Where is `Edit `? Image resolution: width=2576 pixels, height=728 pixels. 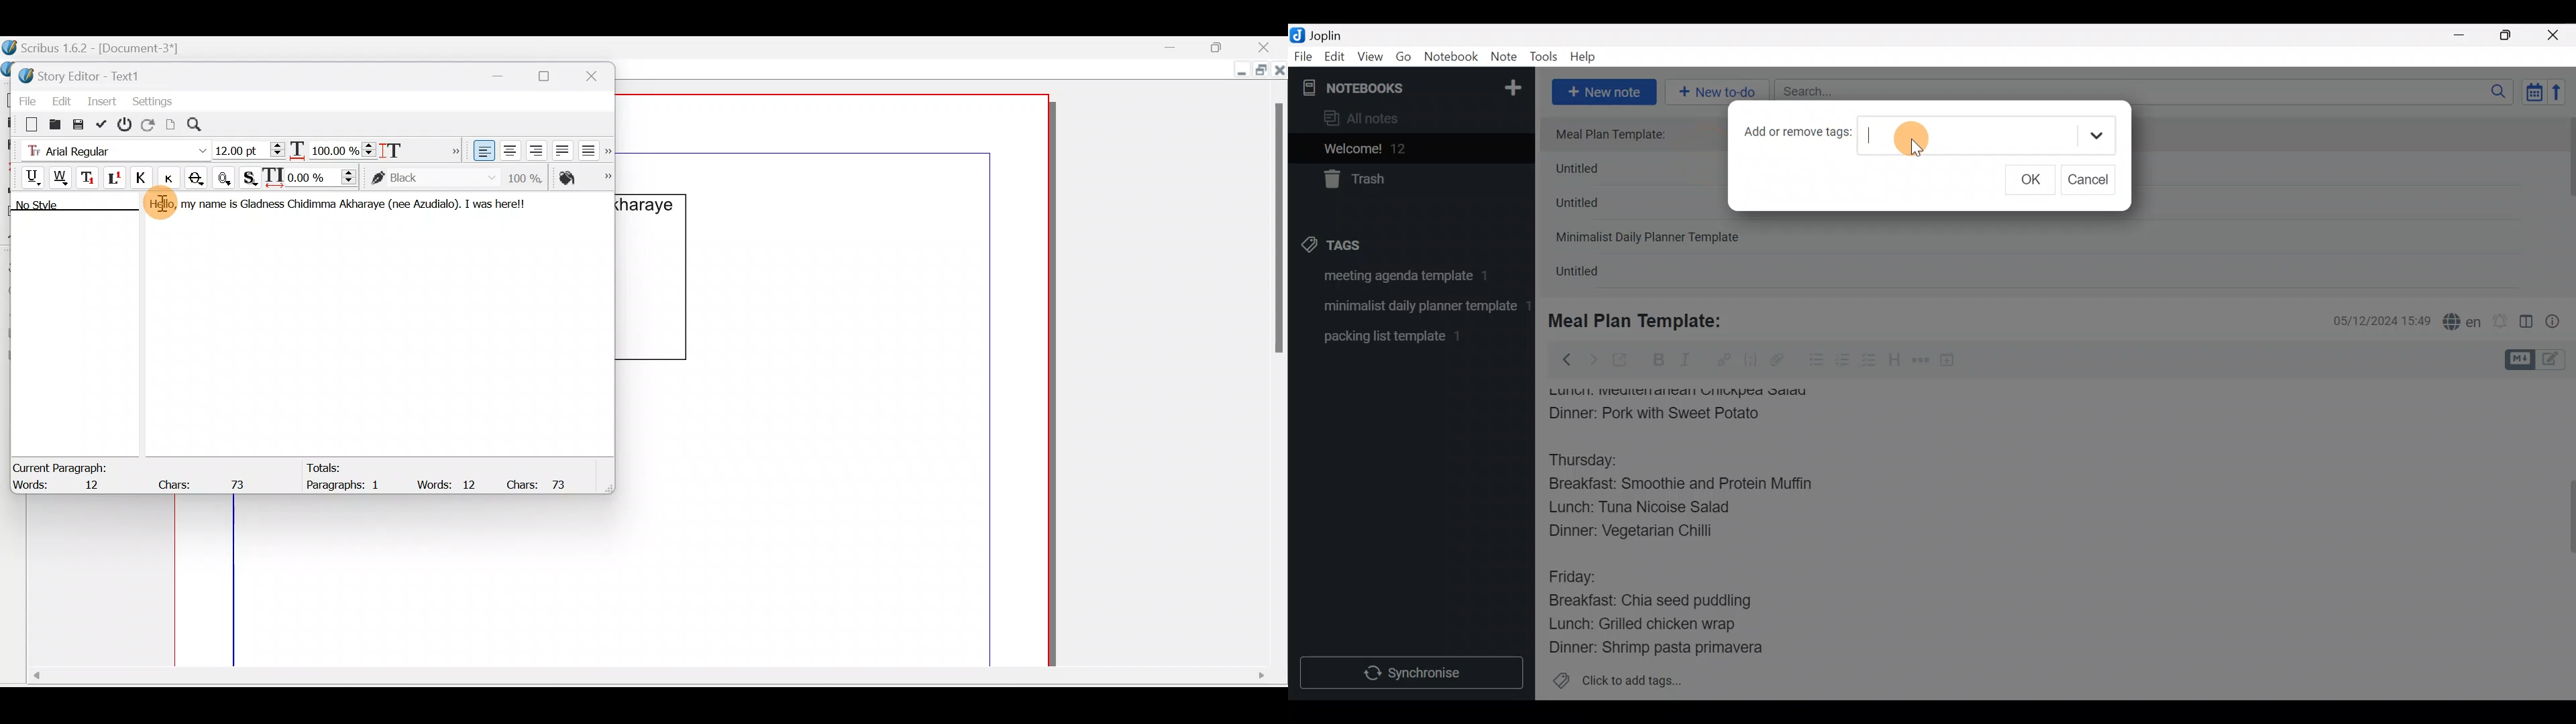
Edit  is located at coordinates (61, 99).